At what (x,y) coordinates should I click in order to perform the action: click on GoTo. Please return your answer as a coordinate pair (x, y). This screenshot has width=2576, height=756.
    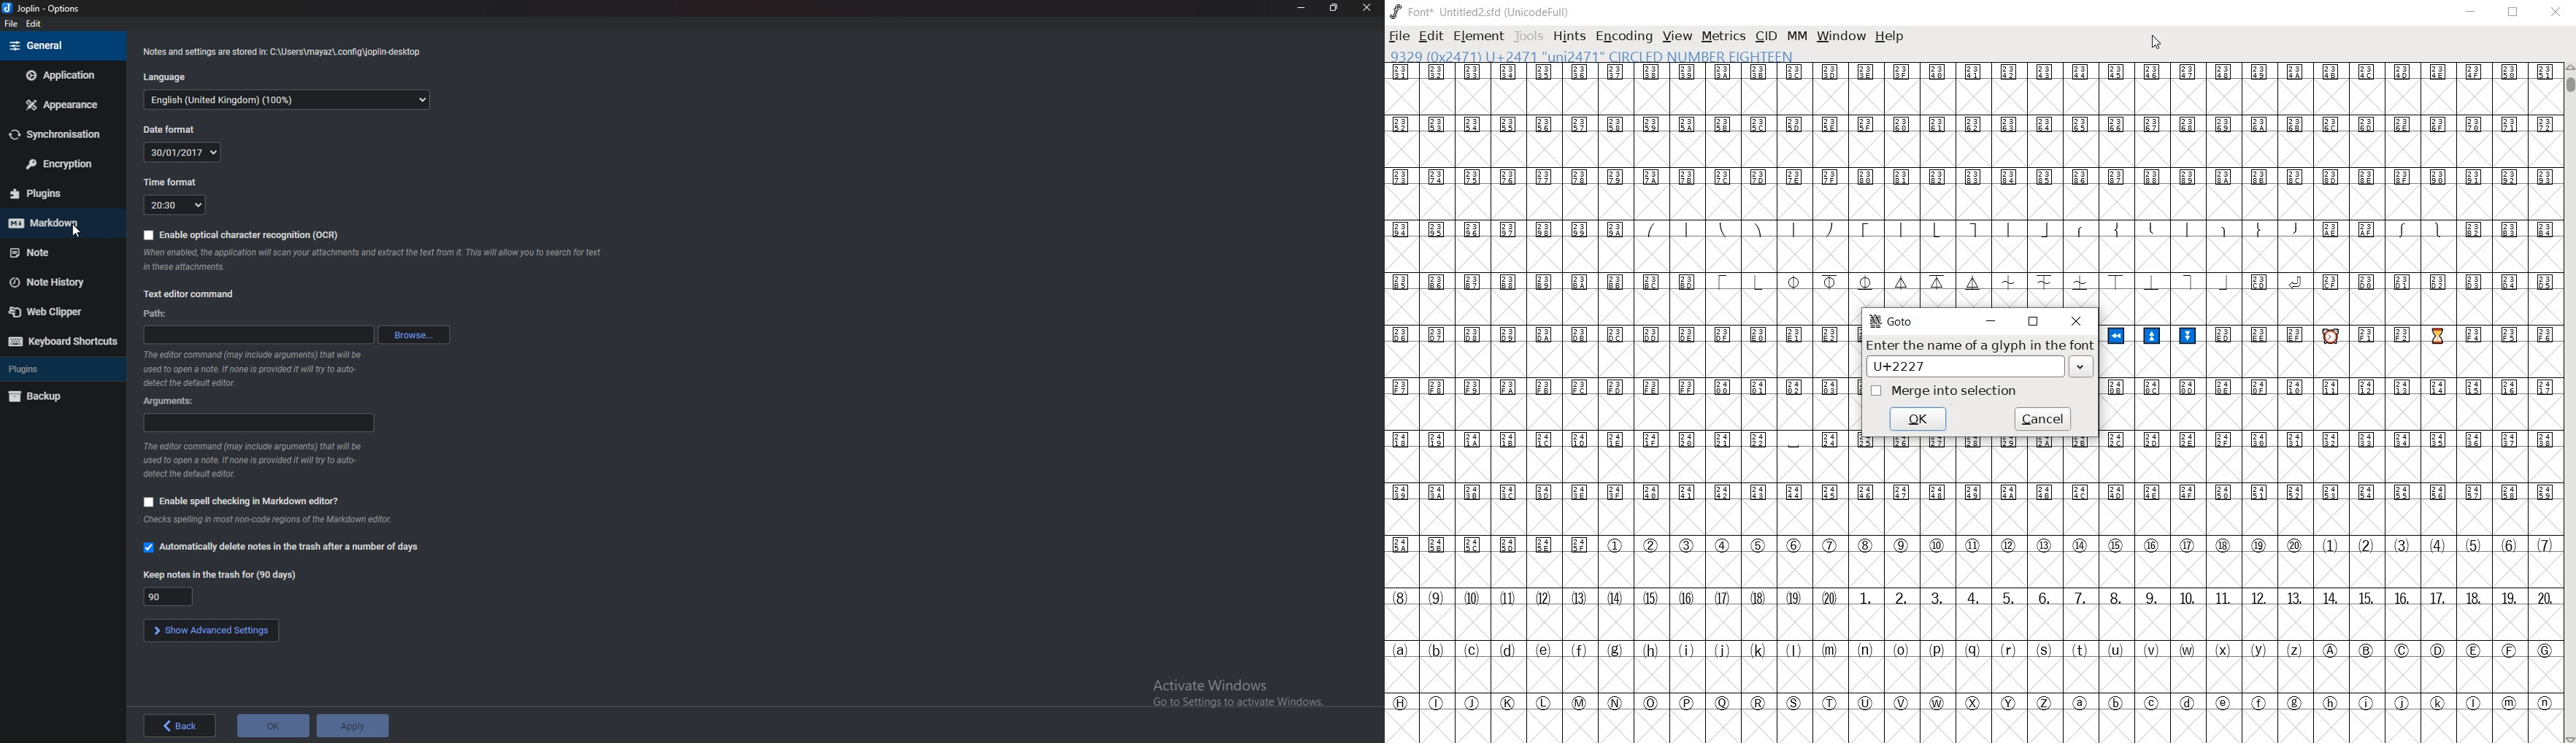
    Looking at the image, I should click on (1891, 321).